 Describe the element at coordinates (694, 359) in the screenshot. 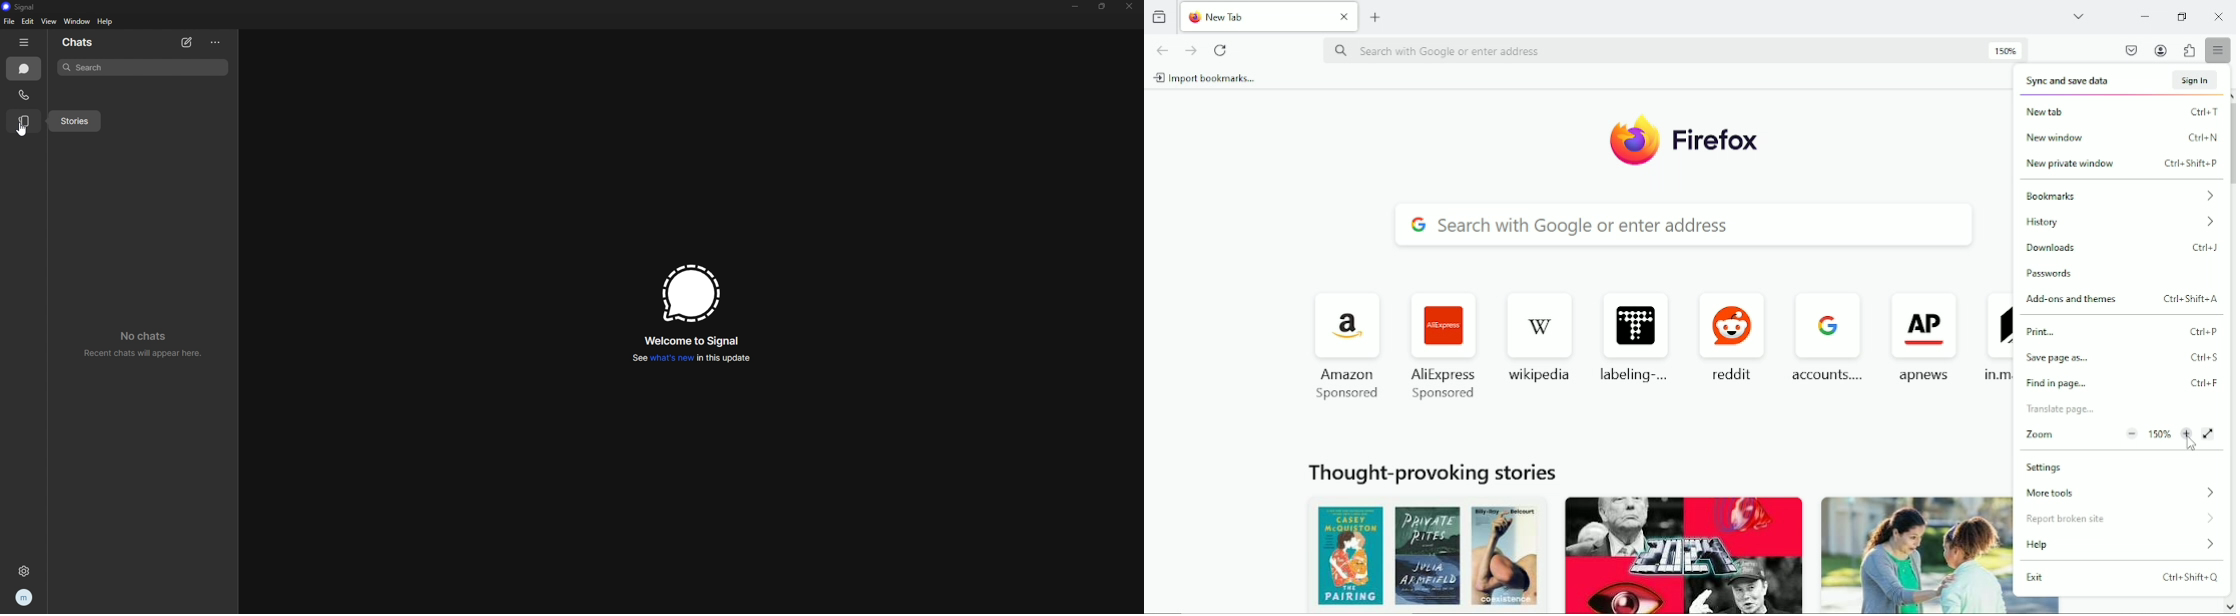

I see `see whats new in this update` at that location.